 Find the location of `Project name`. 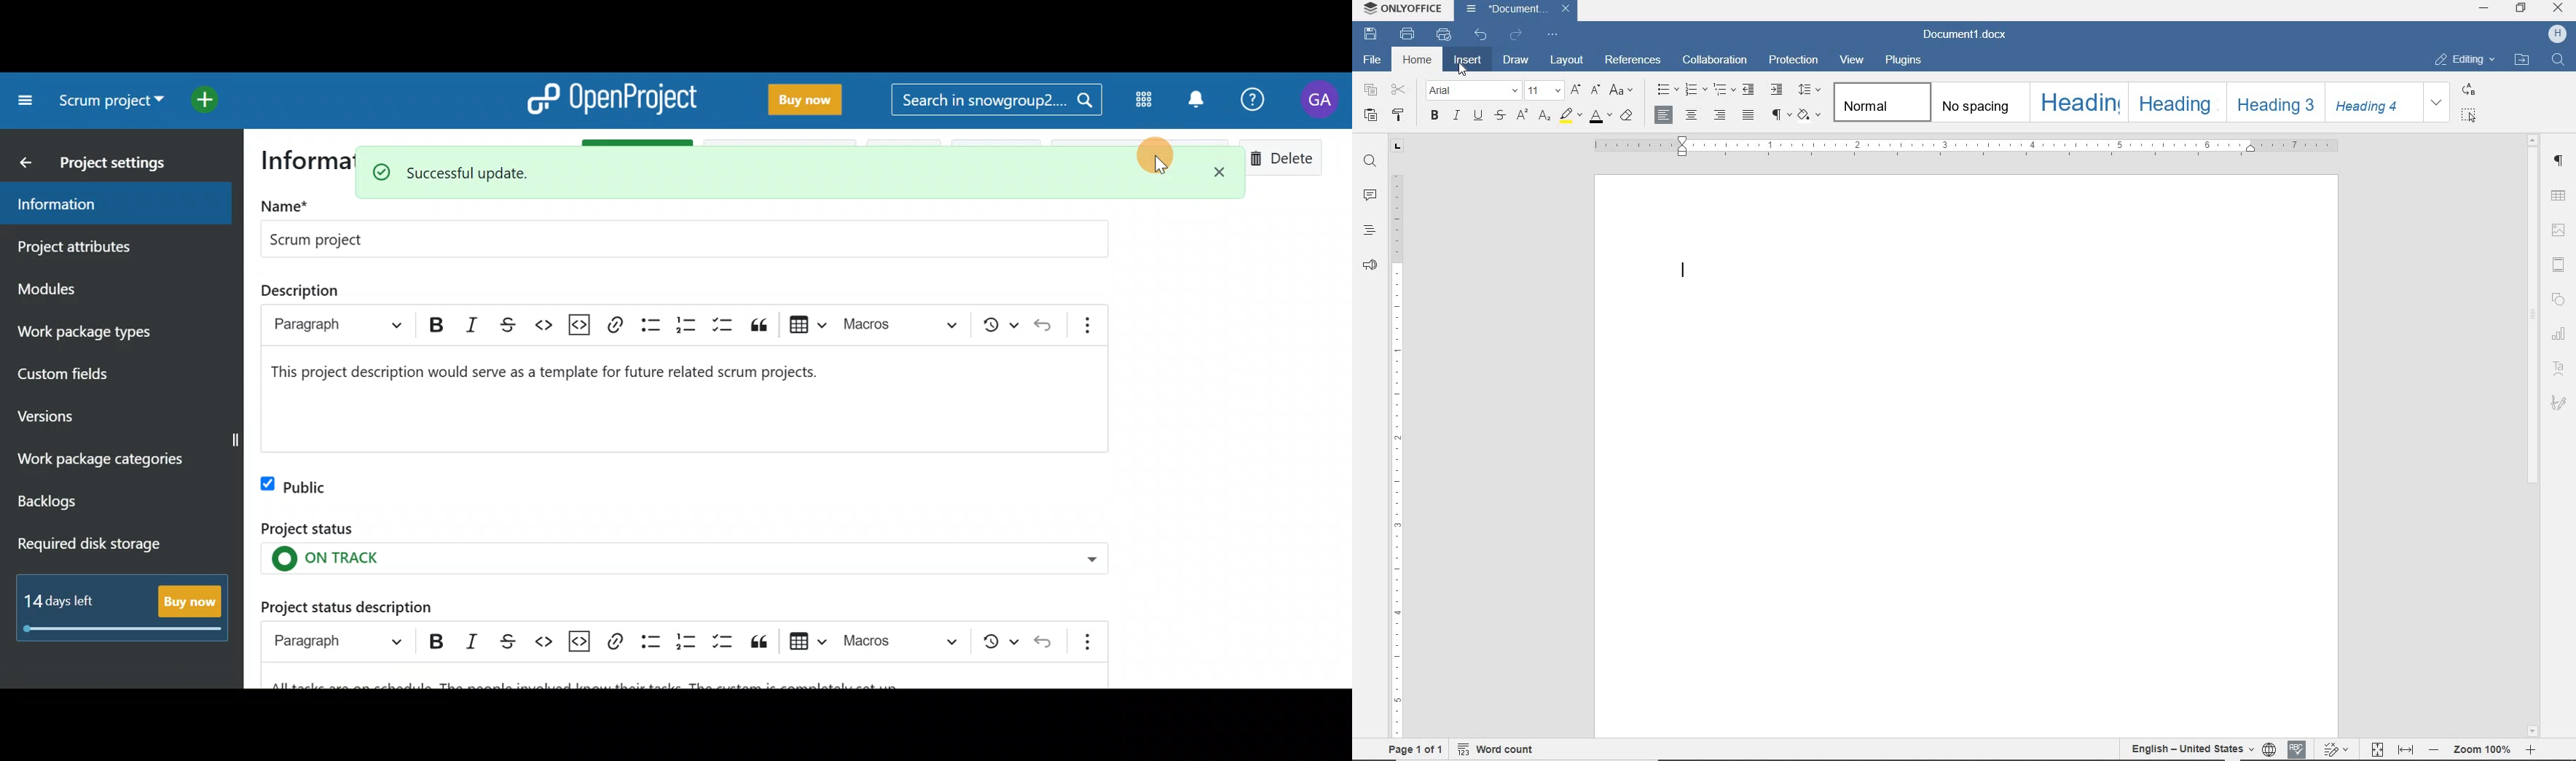

Project name is located at coordinates (680, 227).